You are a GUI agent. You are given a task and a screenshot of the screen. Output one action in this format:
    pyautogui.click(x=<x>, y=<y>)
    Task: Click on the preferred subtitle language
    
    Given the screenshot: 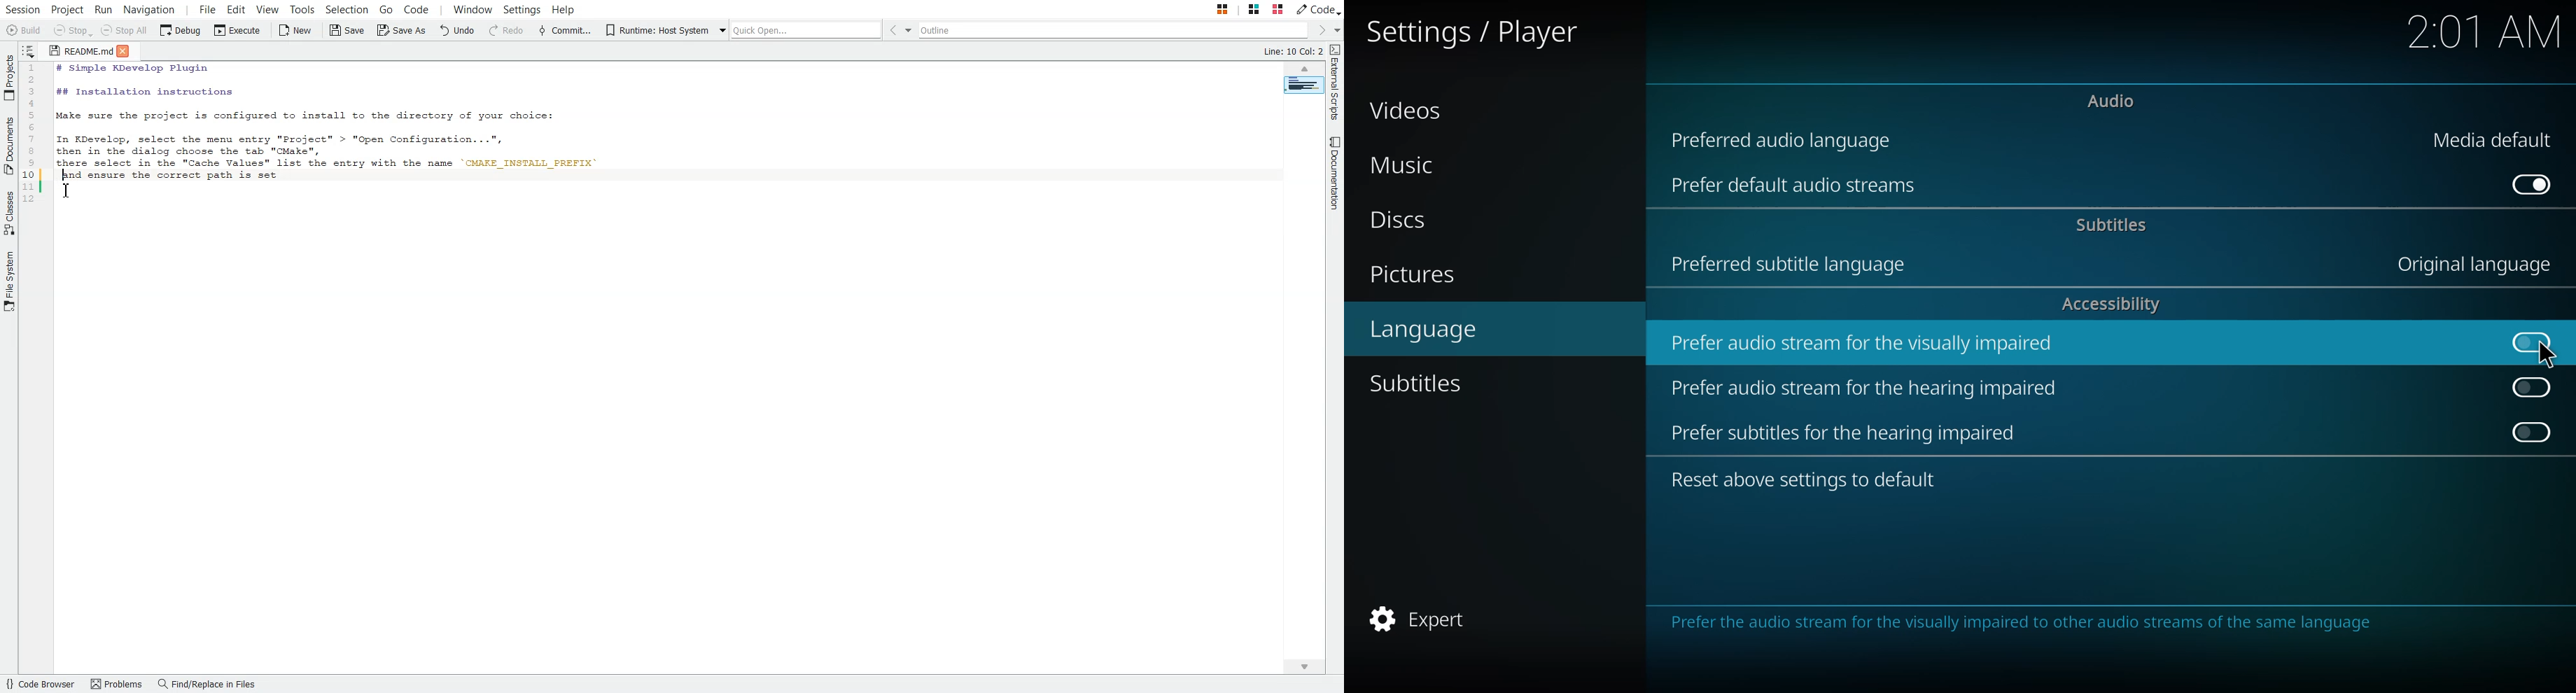 What is the action you would take?
    pyautogui.click(x=1791, y=265)
    